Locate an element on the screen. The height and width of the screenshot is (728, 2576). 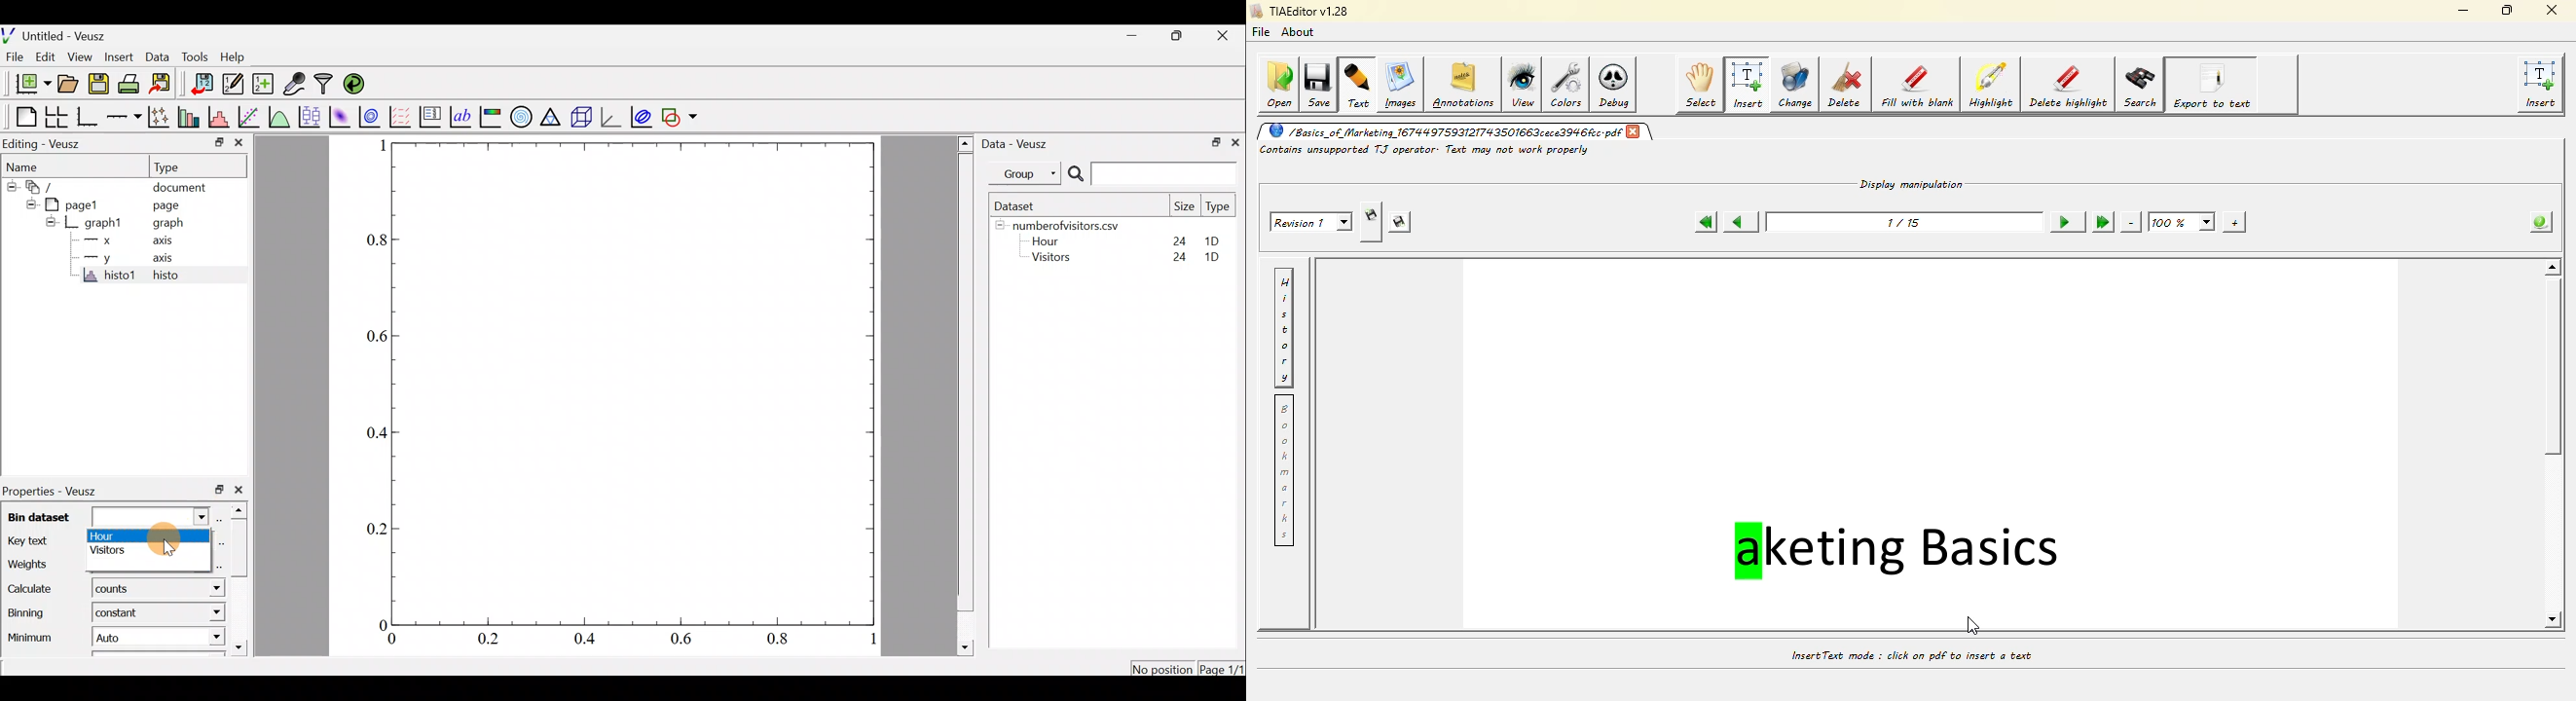
minimize is located at coordinates (2461, 9).